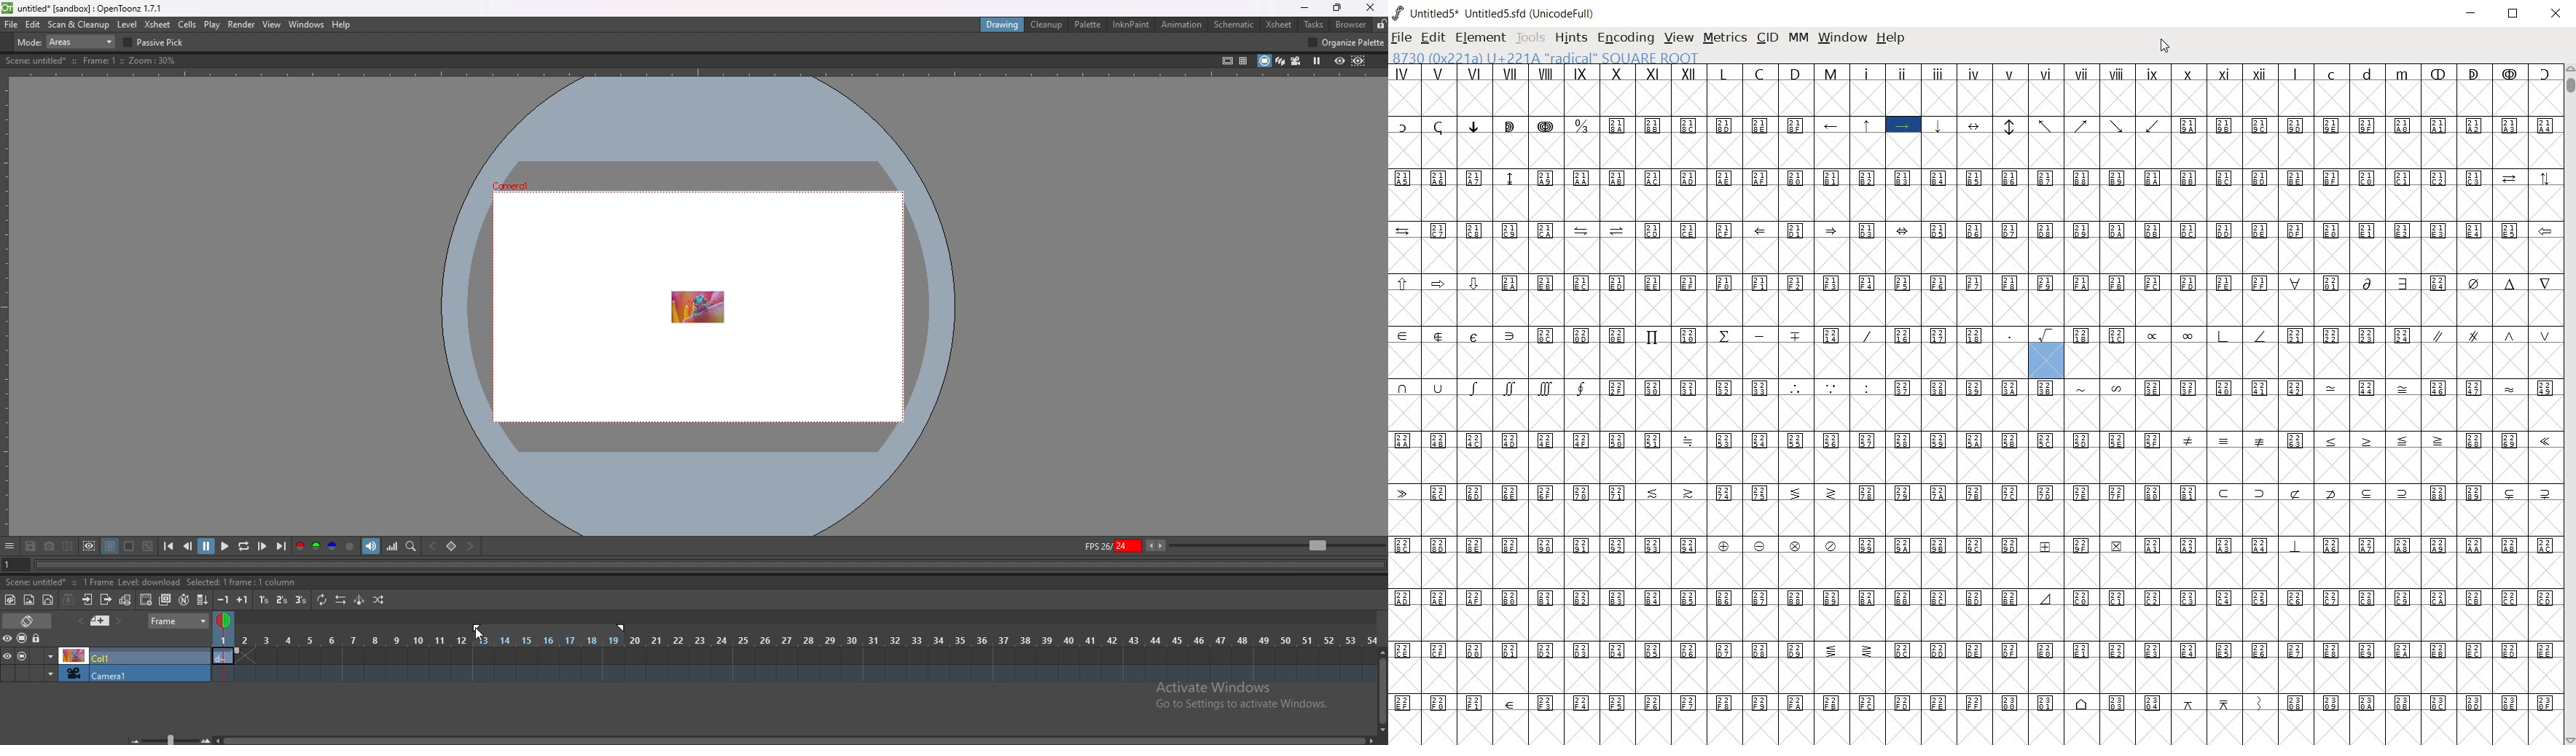  What do you see at coordinates (2556, 13) in the screenshot?
I see `CLOSE` at bounding box center [2556, 13].